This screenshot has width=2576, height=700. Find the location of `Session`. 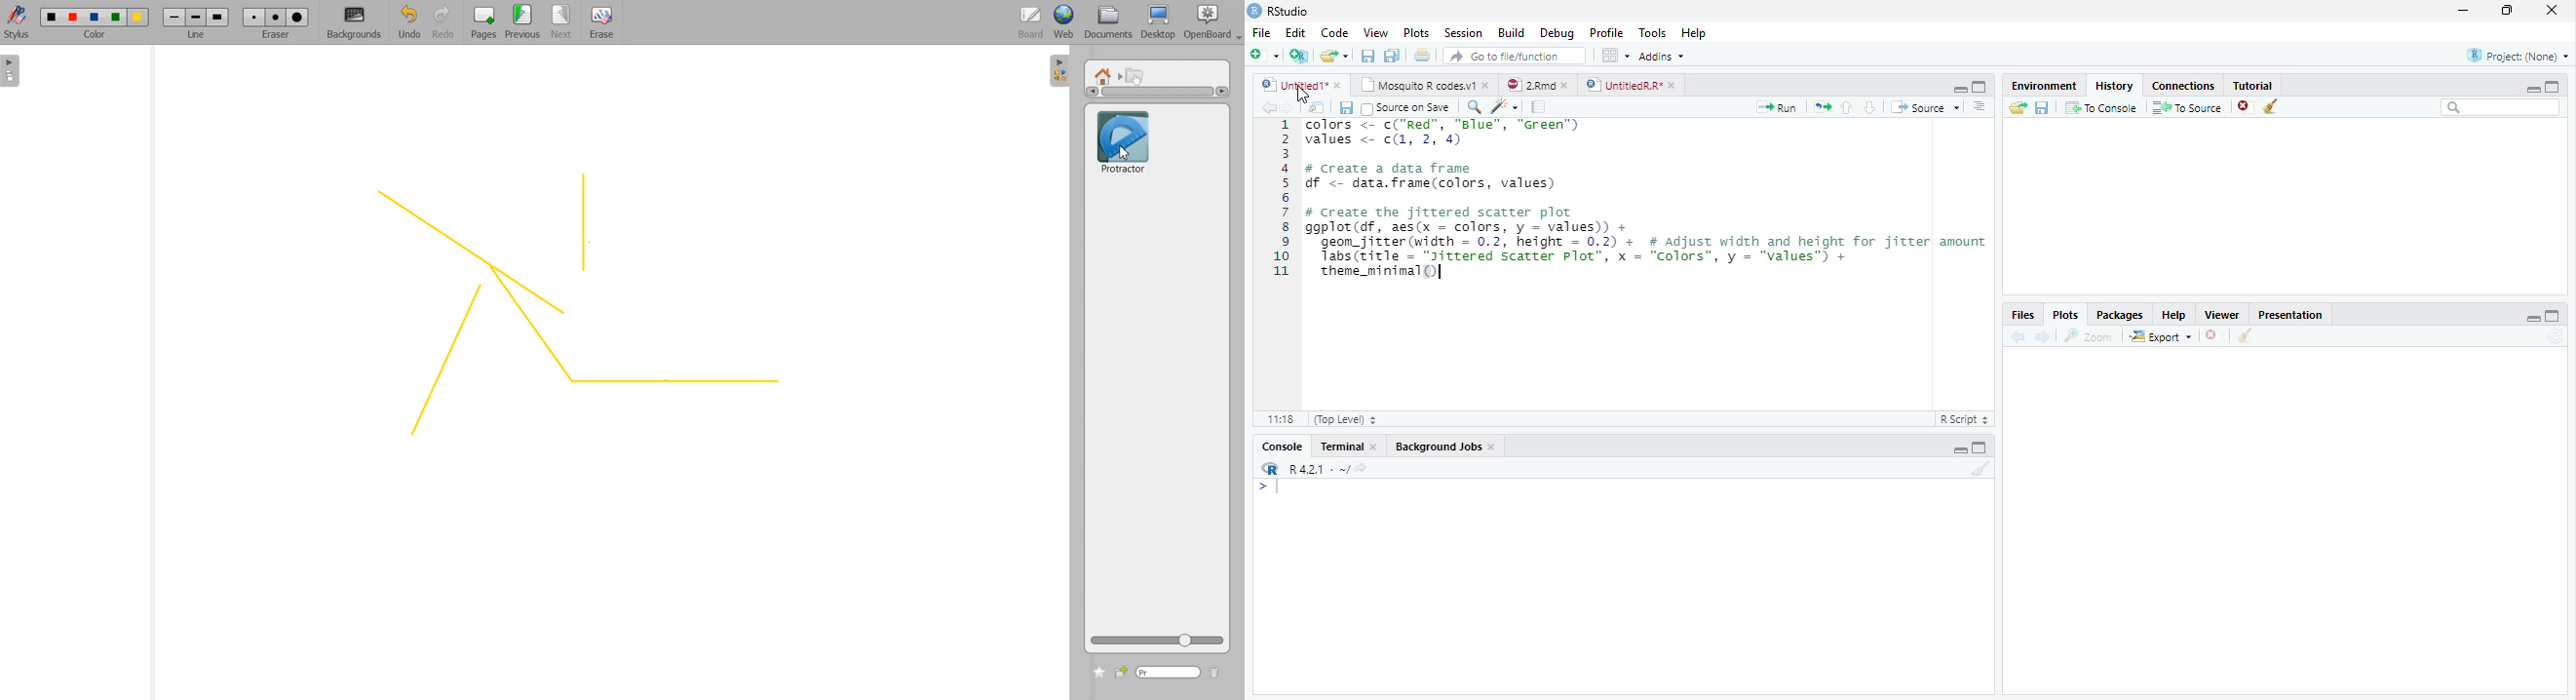

Session is located at coordinates (1463, 32).